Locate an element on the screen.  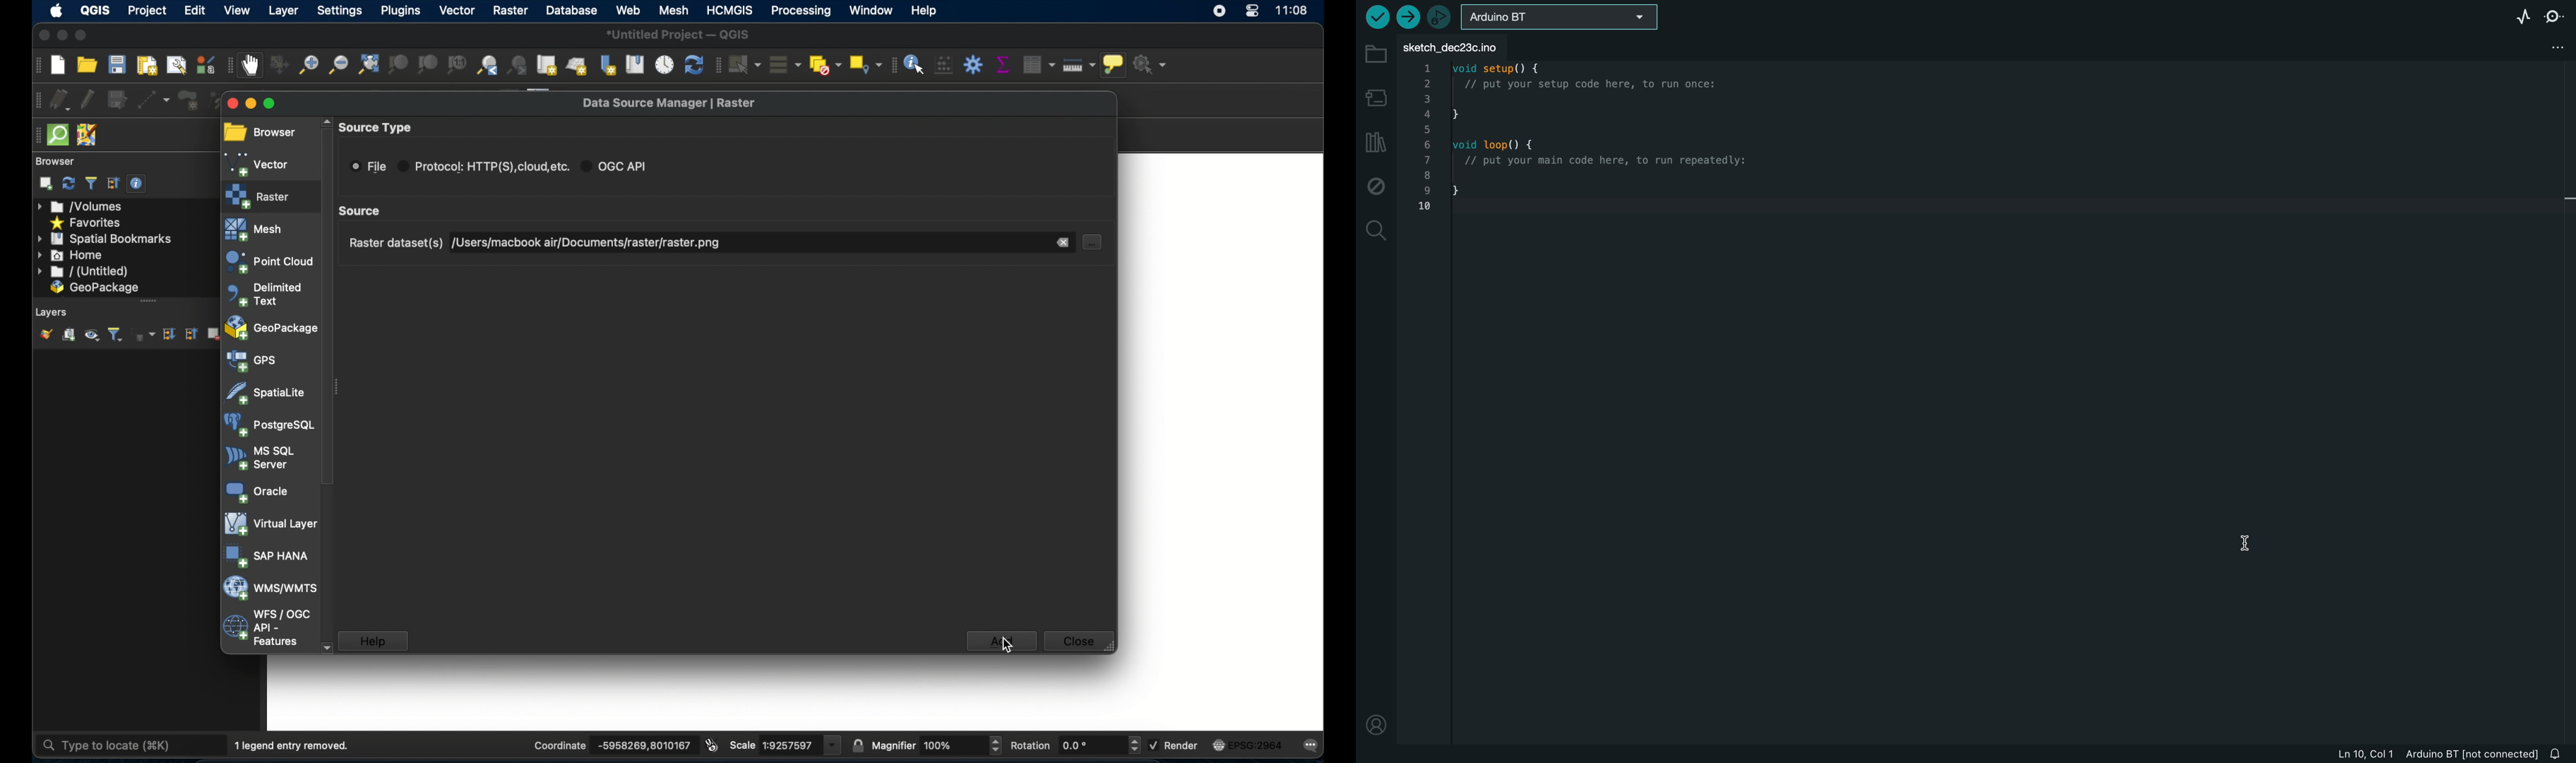
sap hana is located at coordinates (268, 555).